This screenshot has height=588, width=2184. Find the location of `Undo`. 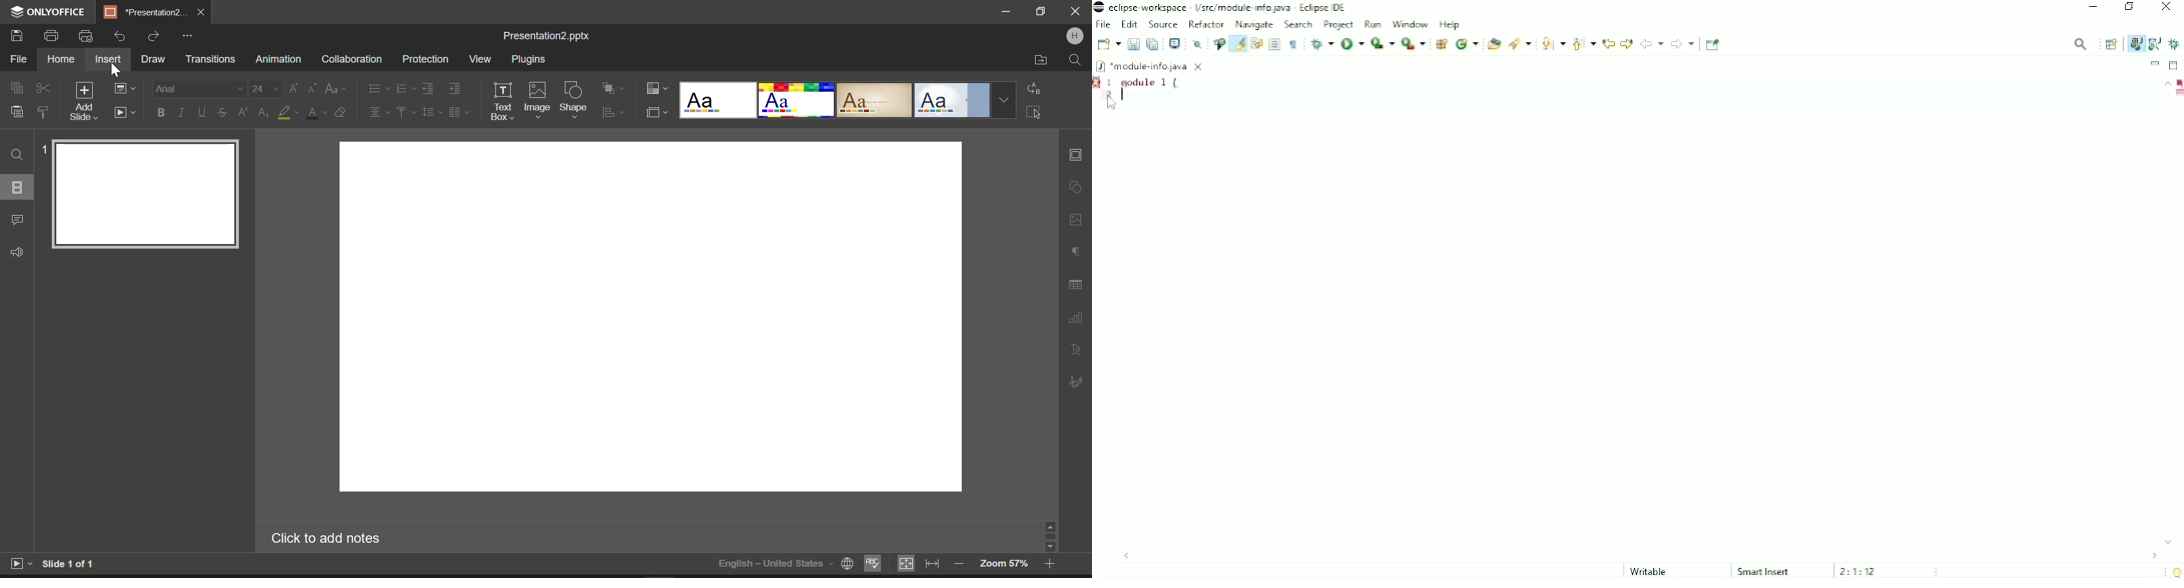

Undo is located at coordinates (120, 34).